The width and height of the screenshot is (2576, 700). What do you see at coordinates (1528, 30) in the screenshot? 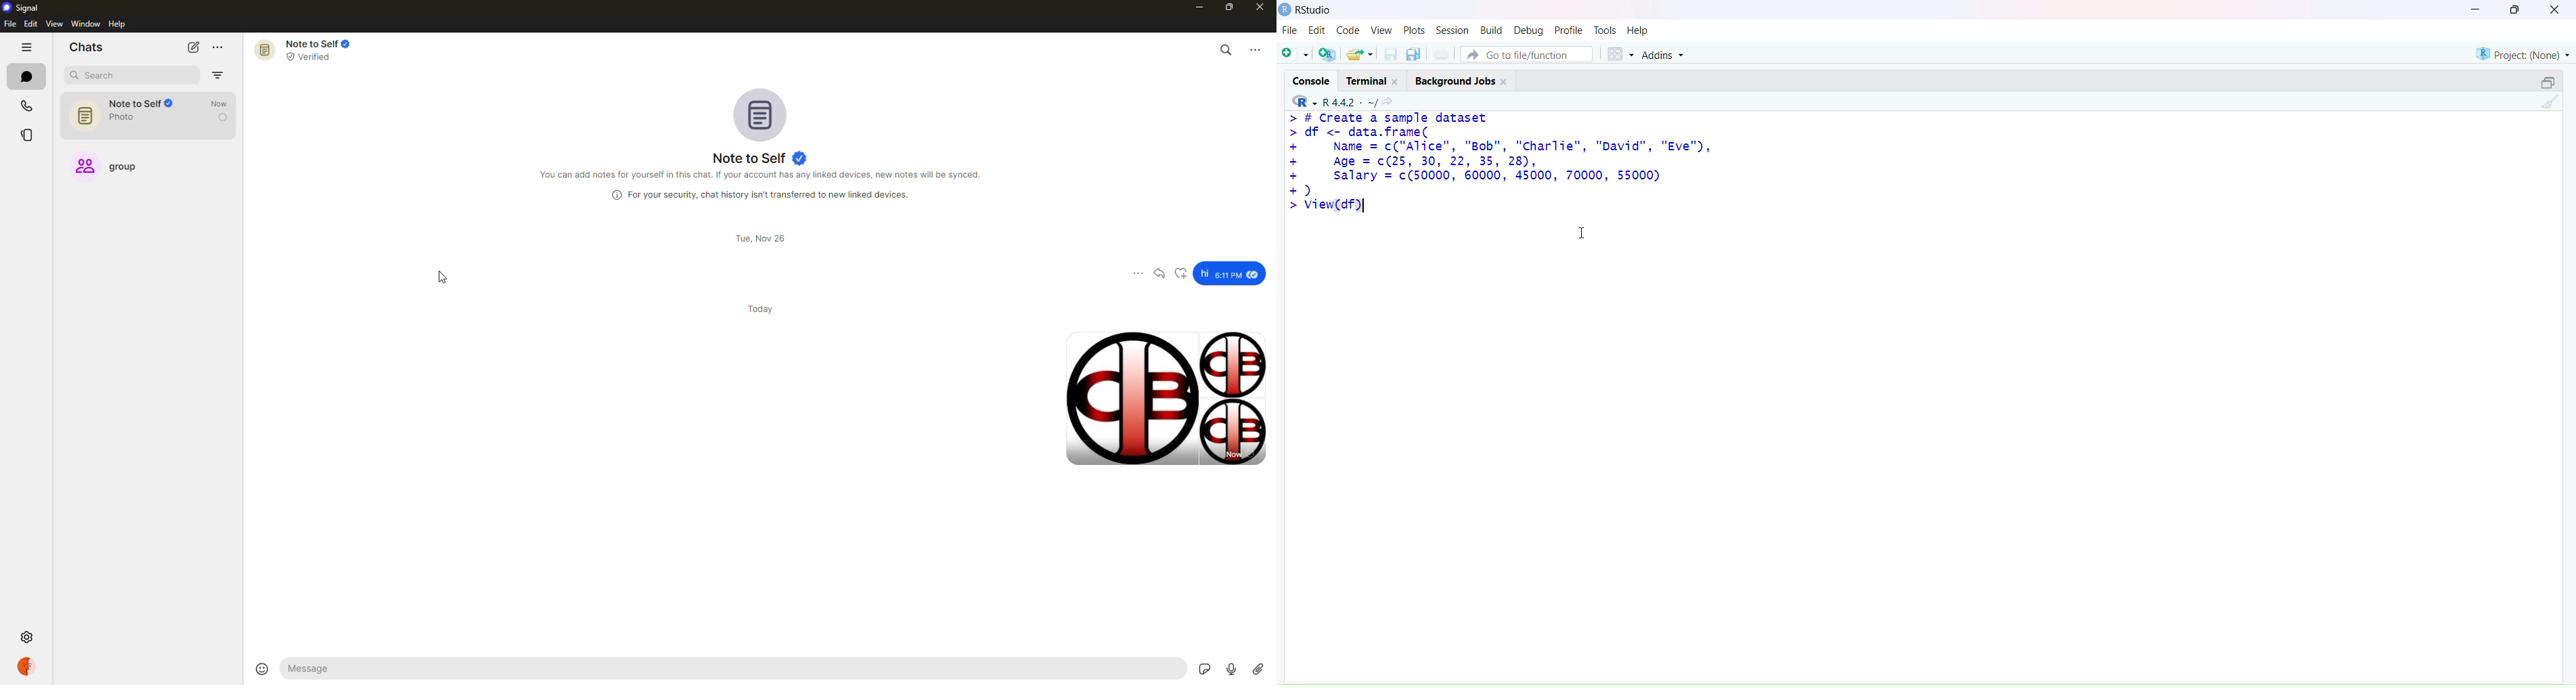
I see `debug` at bounding box center [1528, 30].